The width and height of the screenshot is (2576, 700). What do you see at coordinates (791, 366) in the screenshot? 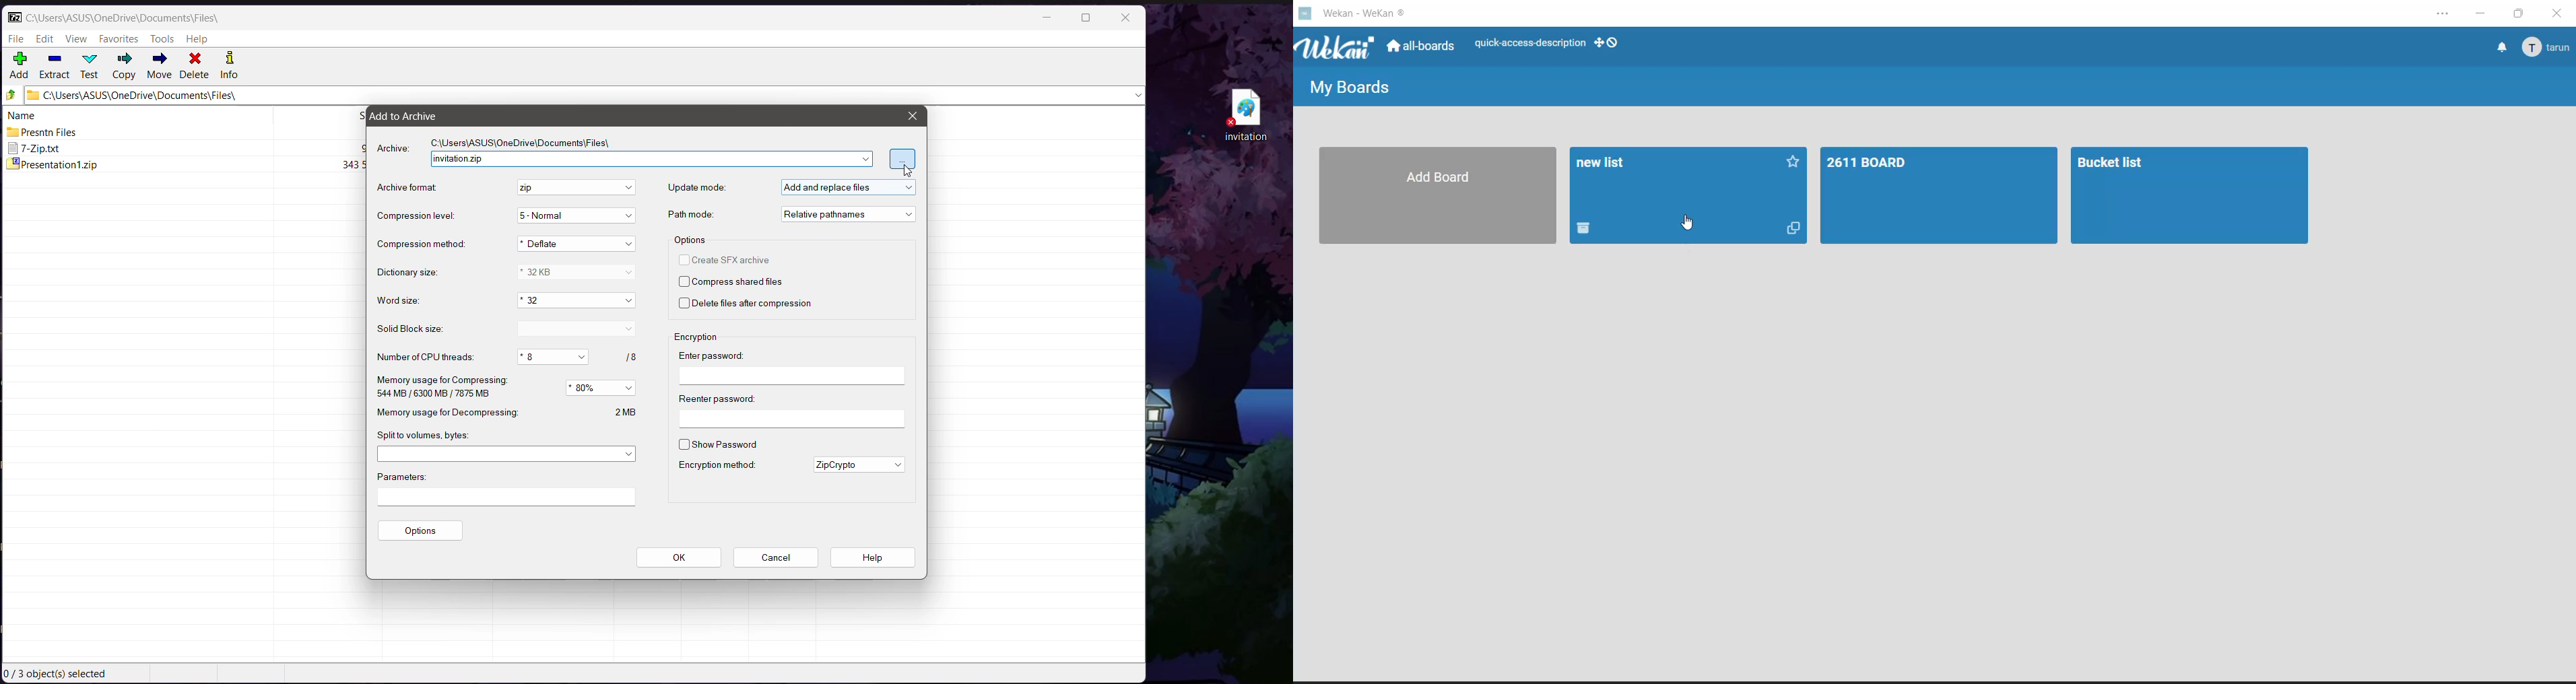
I see `Enter password` at bounding box center [791, 366].